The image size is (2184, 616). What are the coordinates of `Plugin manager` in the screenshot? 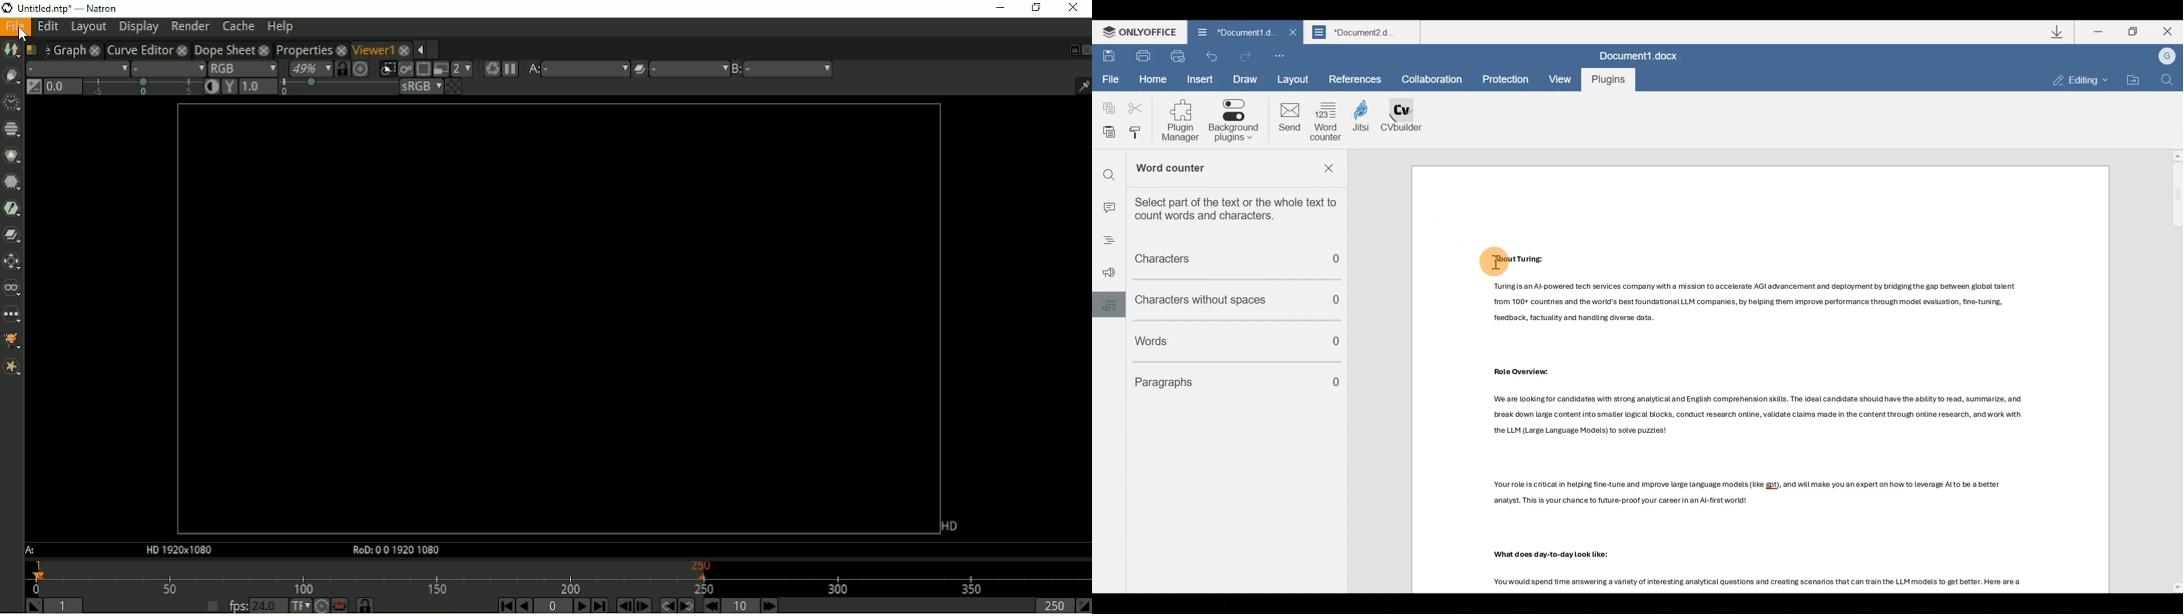 It's located at (1185, 121).